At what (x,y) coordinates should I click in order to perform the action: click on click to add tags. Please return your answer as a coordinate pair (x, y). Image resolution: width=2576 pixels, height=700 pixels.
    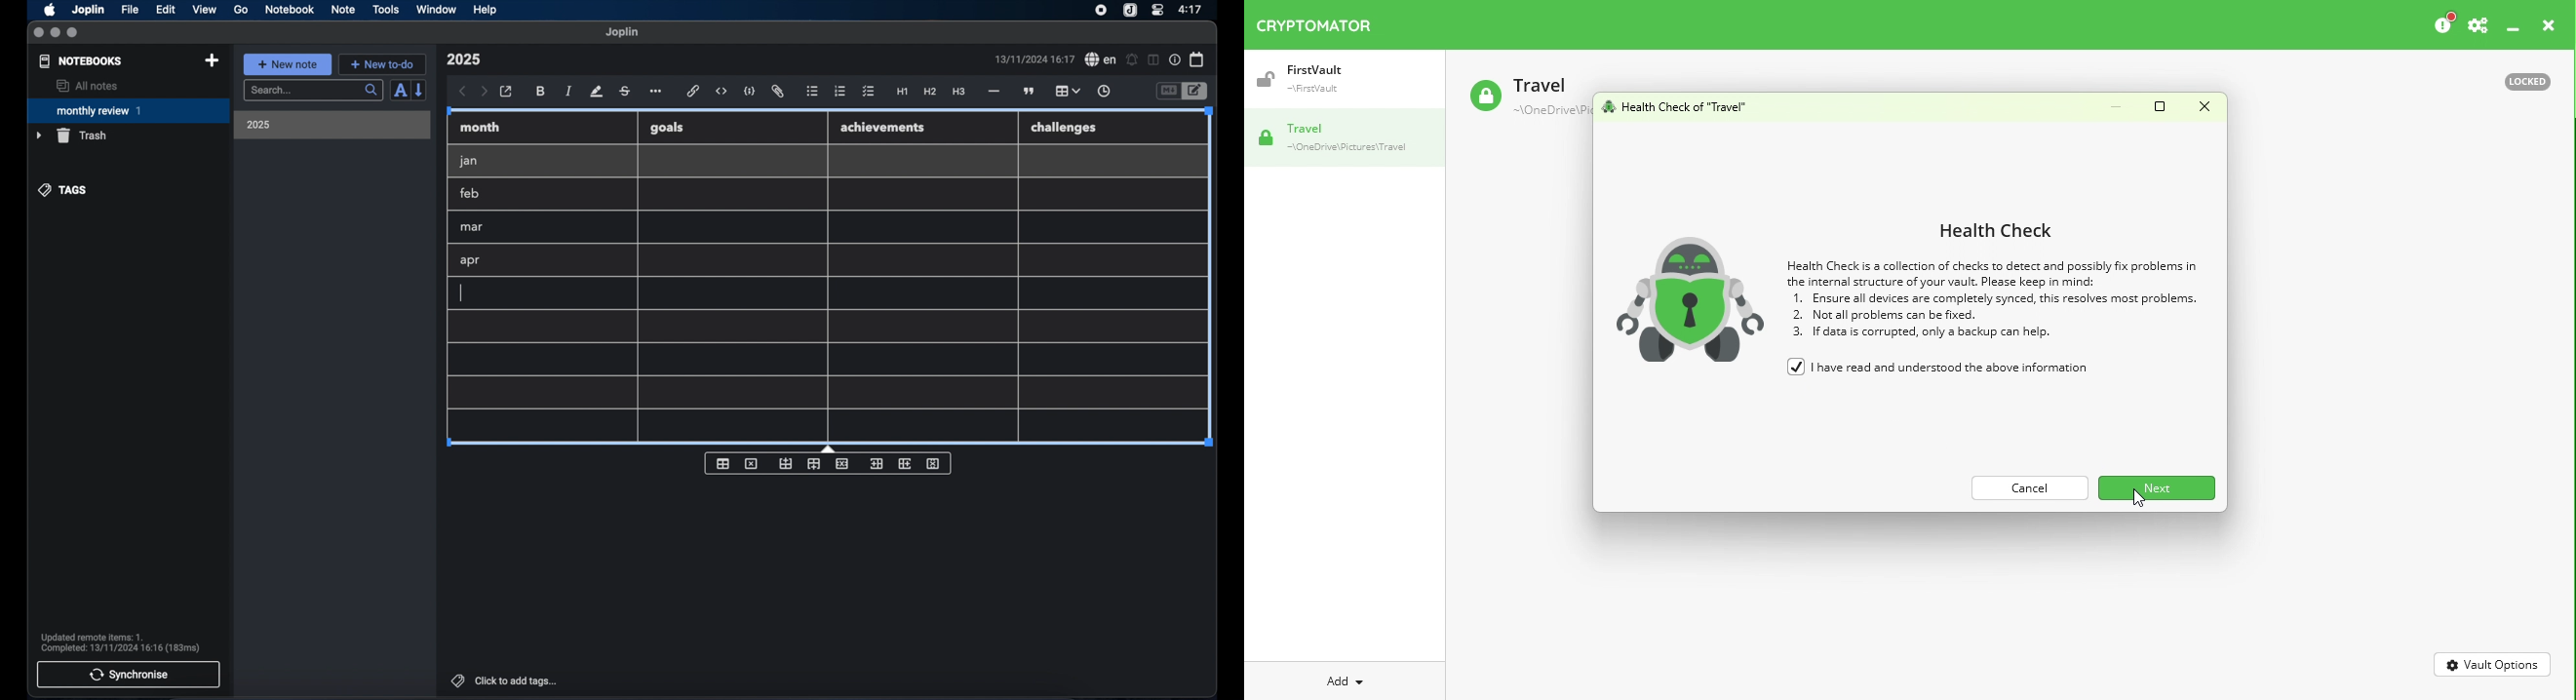
    Looking at the image, I should click on (506, 681).